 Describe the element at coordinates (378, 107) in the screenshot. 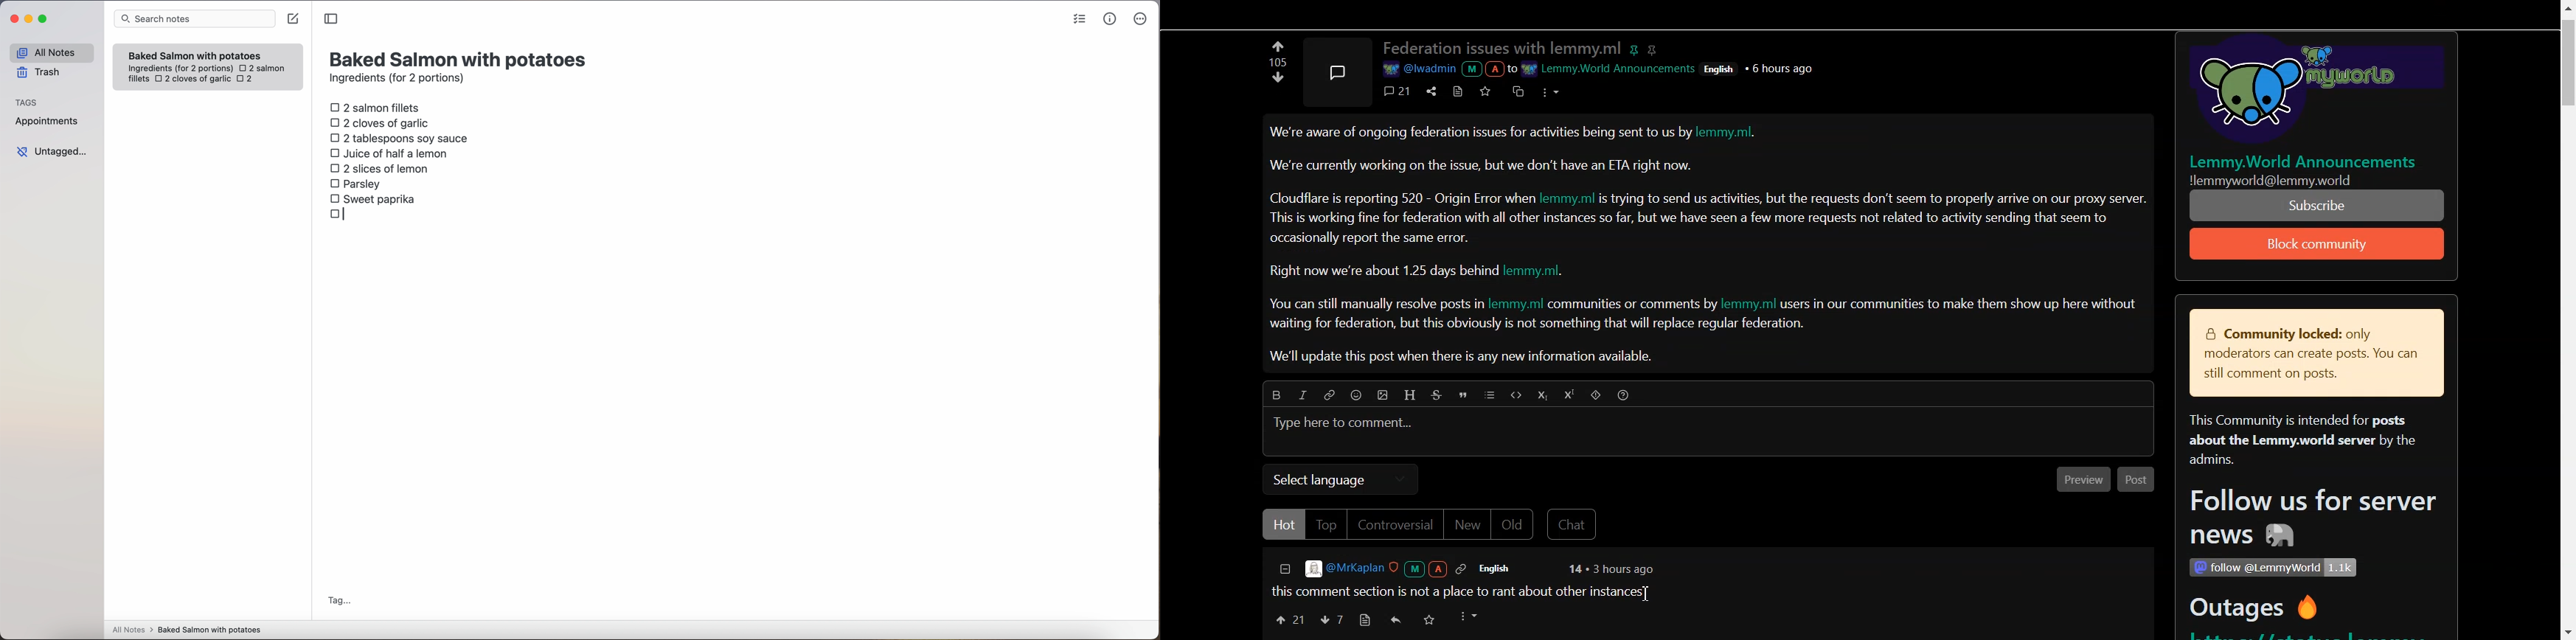

I see `2 salmon fillets` at that location.